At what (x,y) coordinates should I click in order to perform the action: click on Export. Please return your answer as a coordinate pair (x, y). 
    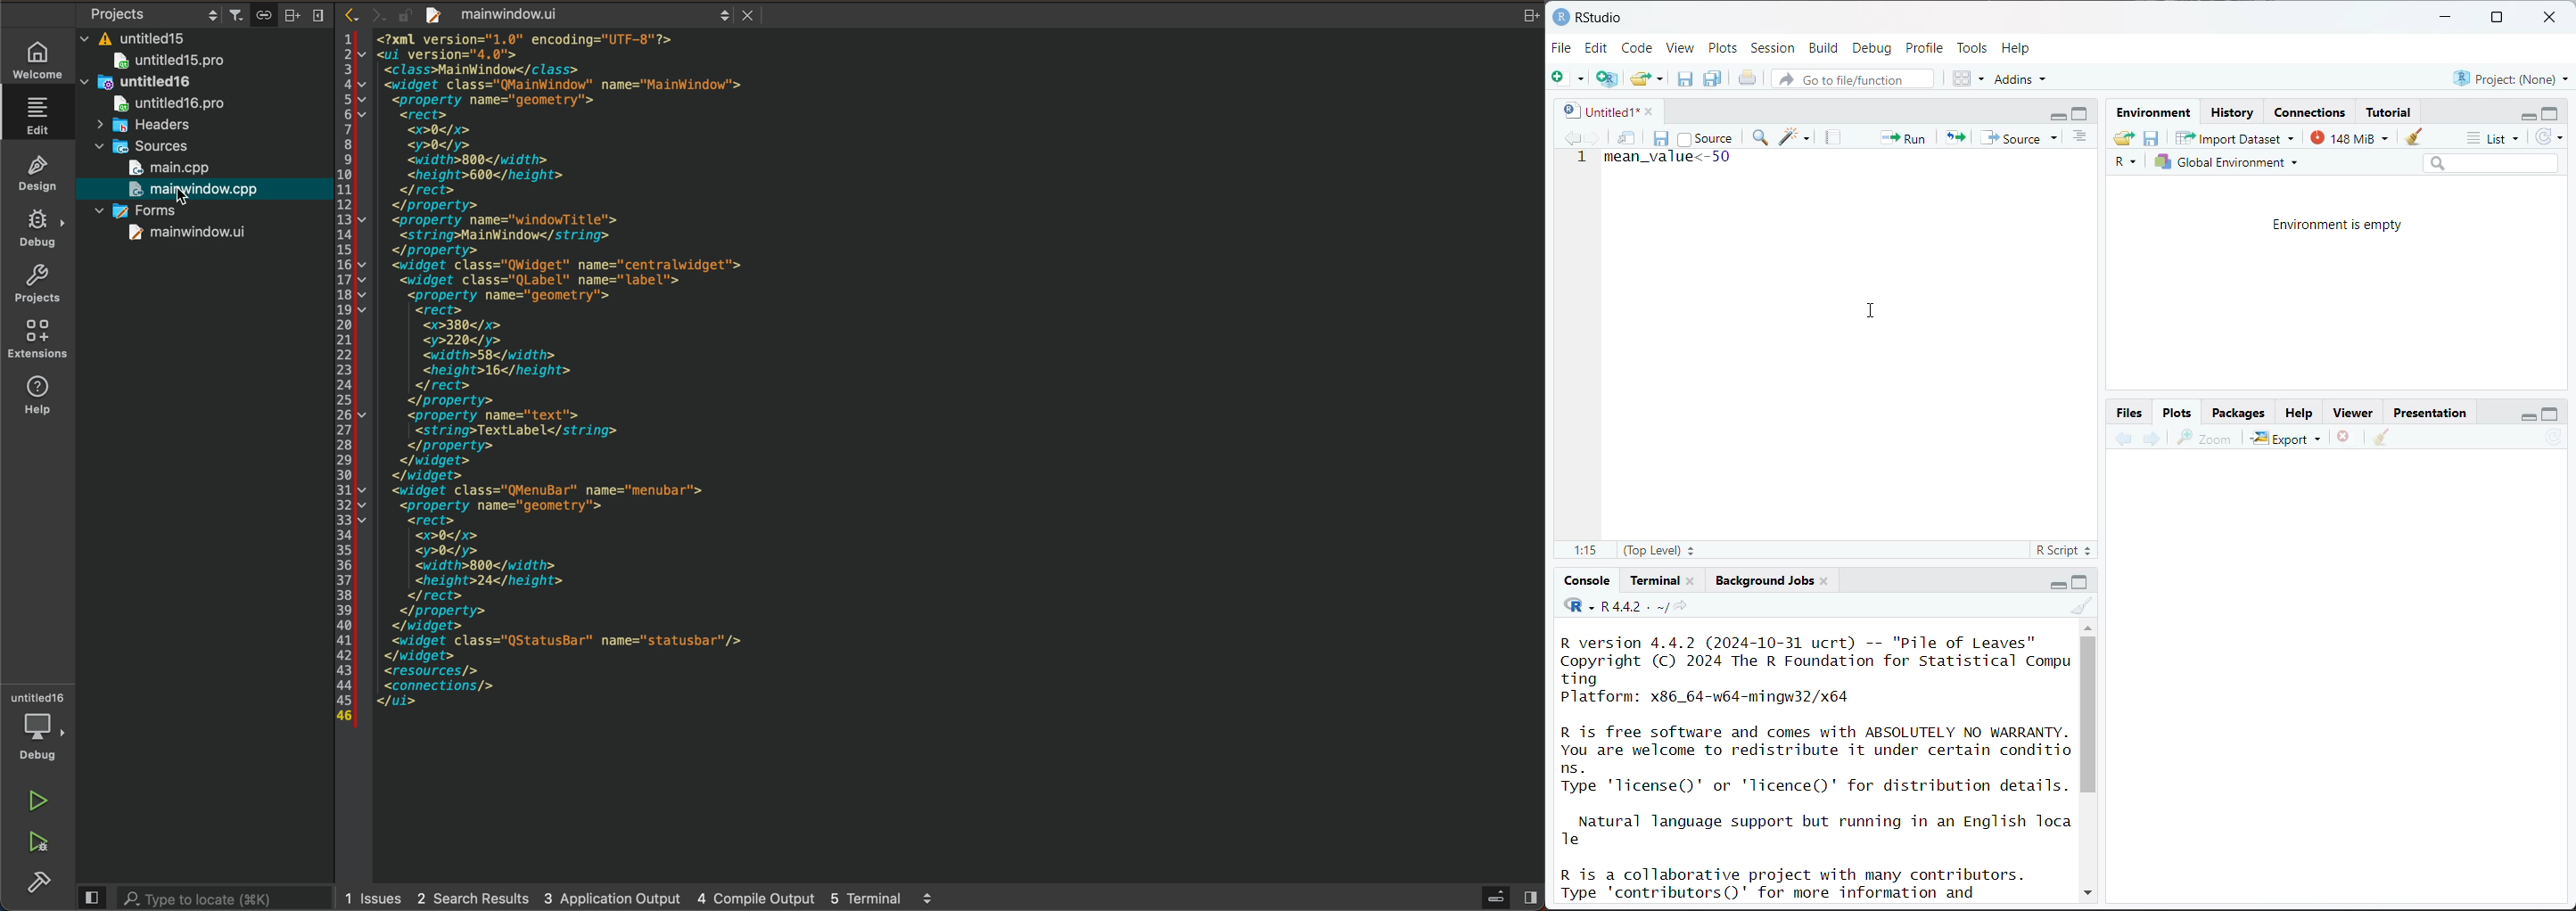
    Looking at the image, I should click on (2287, 438).